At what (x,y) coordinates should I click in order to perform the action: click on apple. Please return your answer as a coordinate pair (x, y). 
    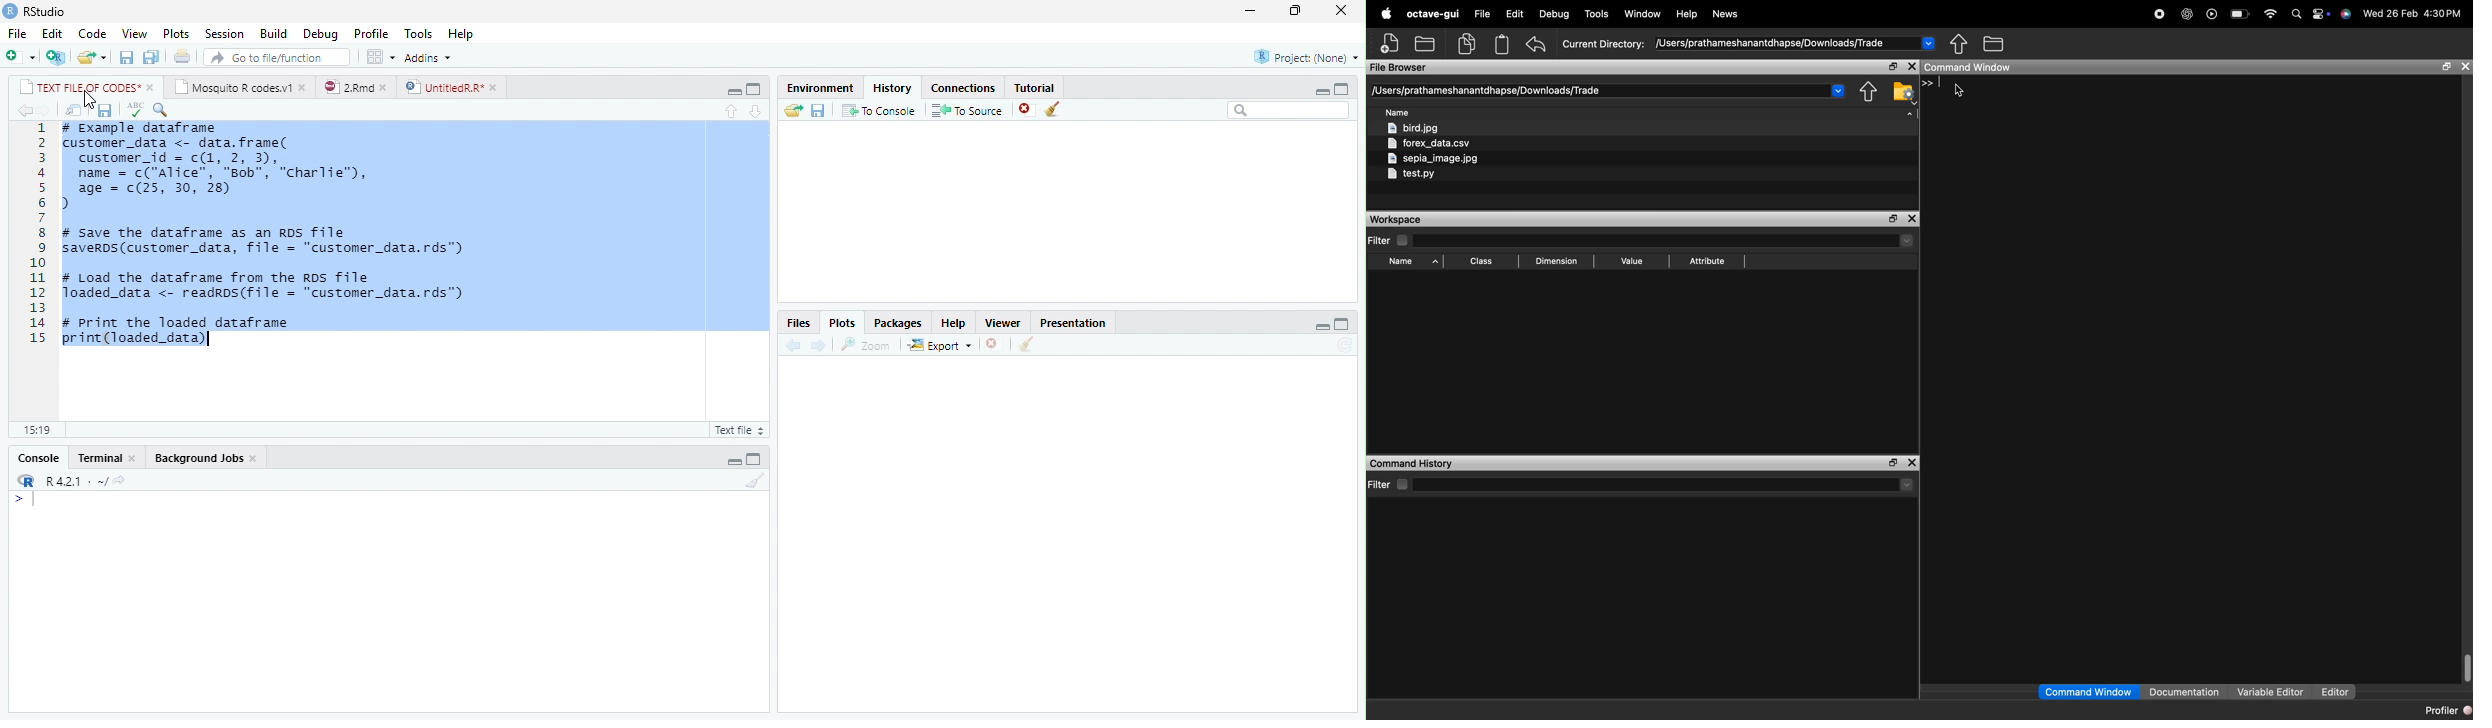
    Looking at the image, I should click on (1386, 12).